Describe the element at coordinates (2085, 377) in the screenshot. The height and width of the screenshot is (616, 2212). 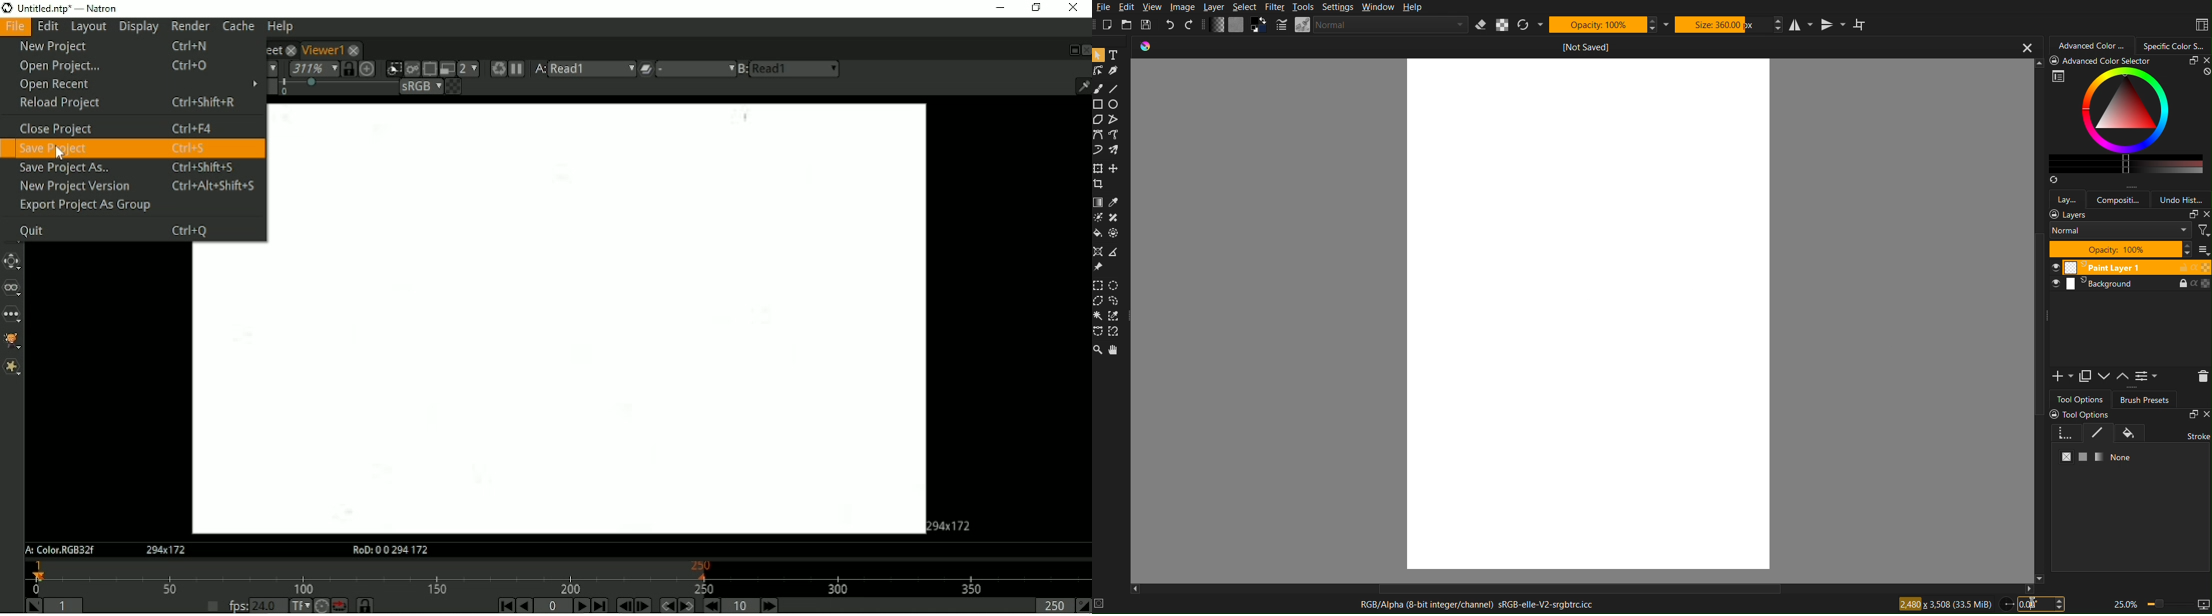
I see `Copy Layer` at that location.